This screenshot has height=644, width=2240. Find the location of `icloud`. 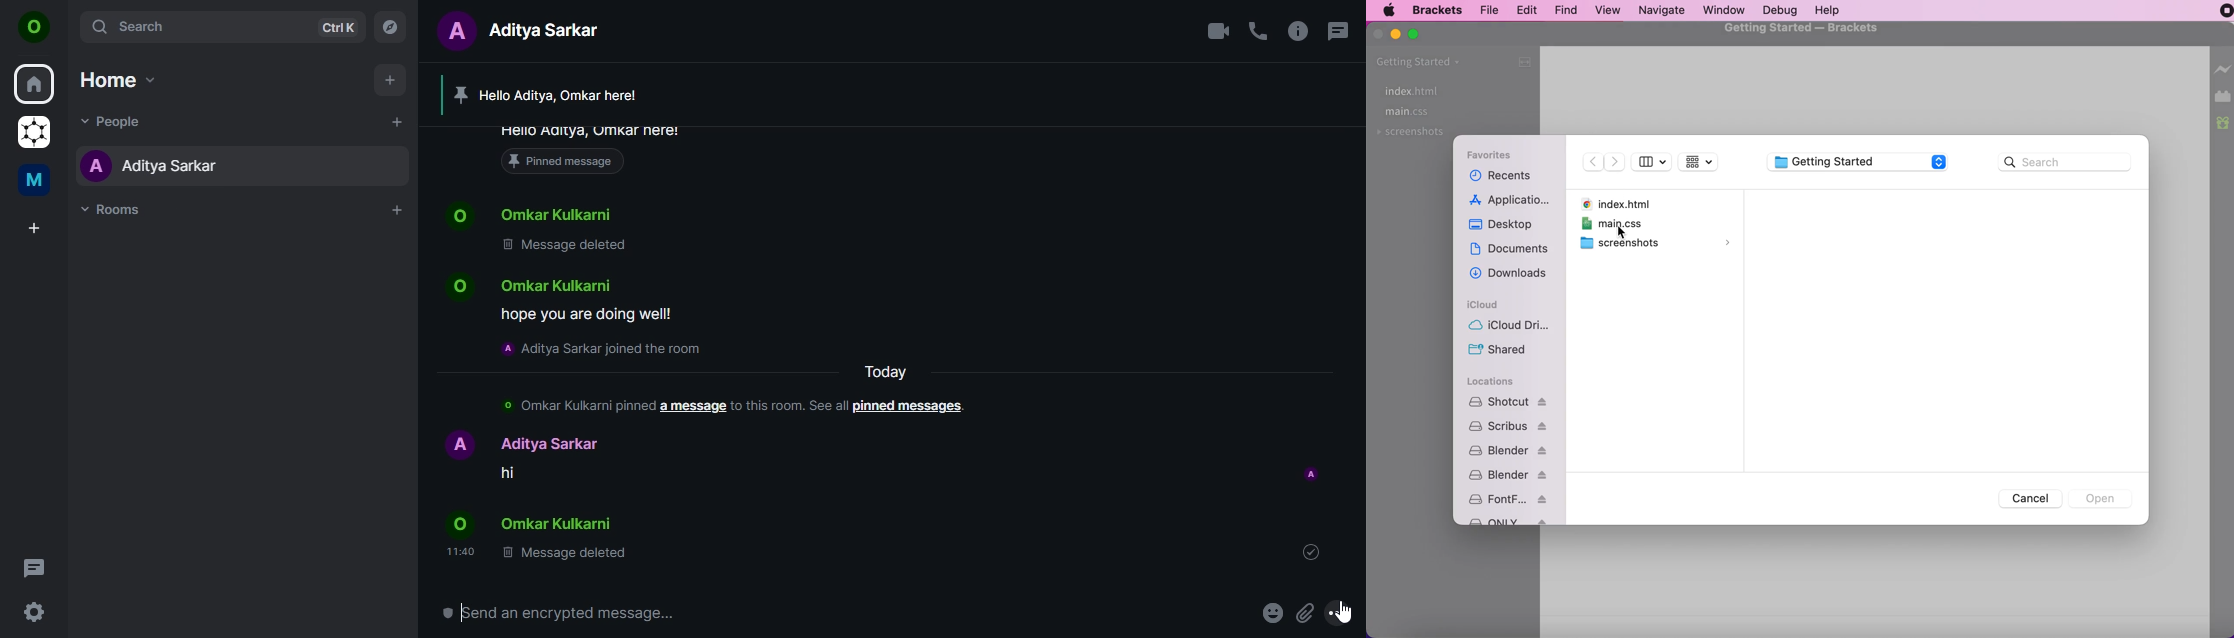

icloud is located at coordinates (1485, 303).